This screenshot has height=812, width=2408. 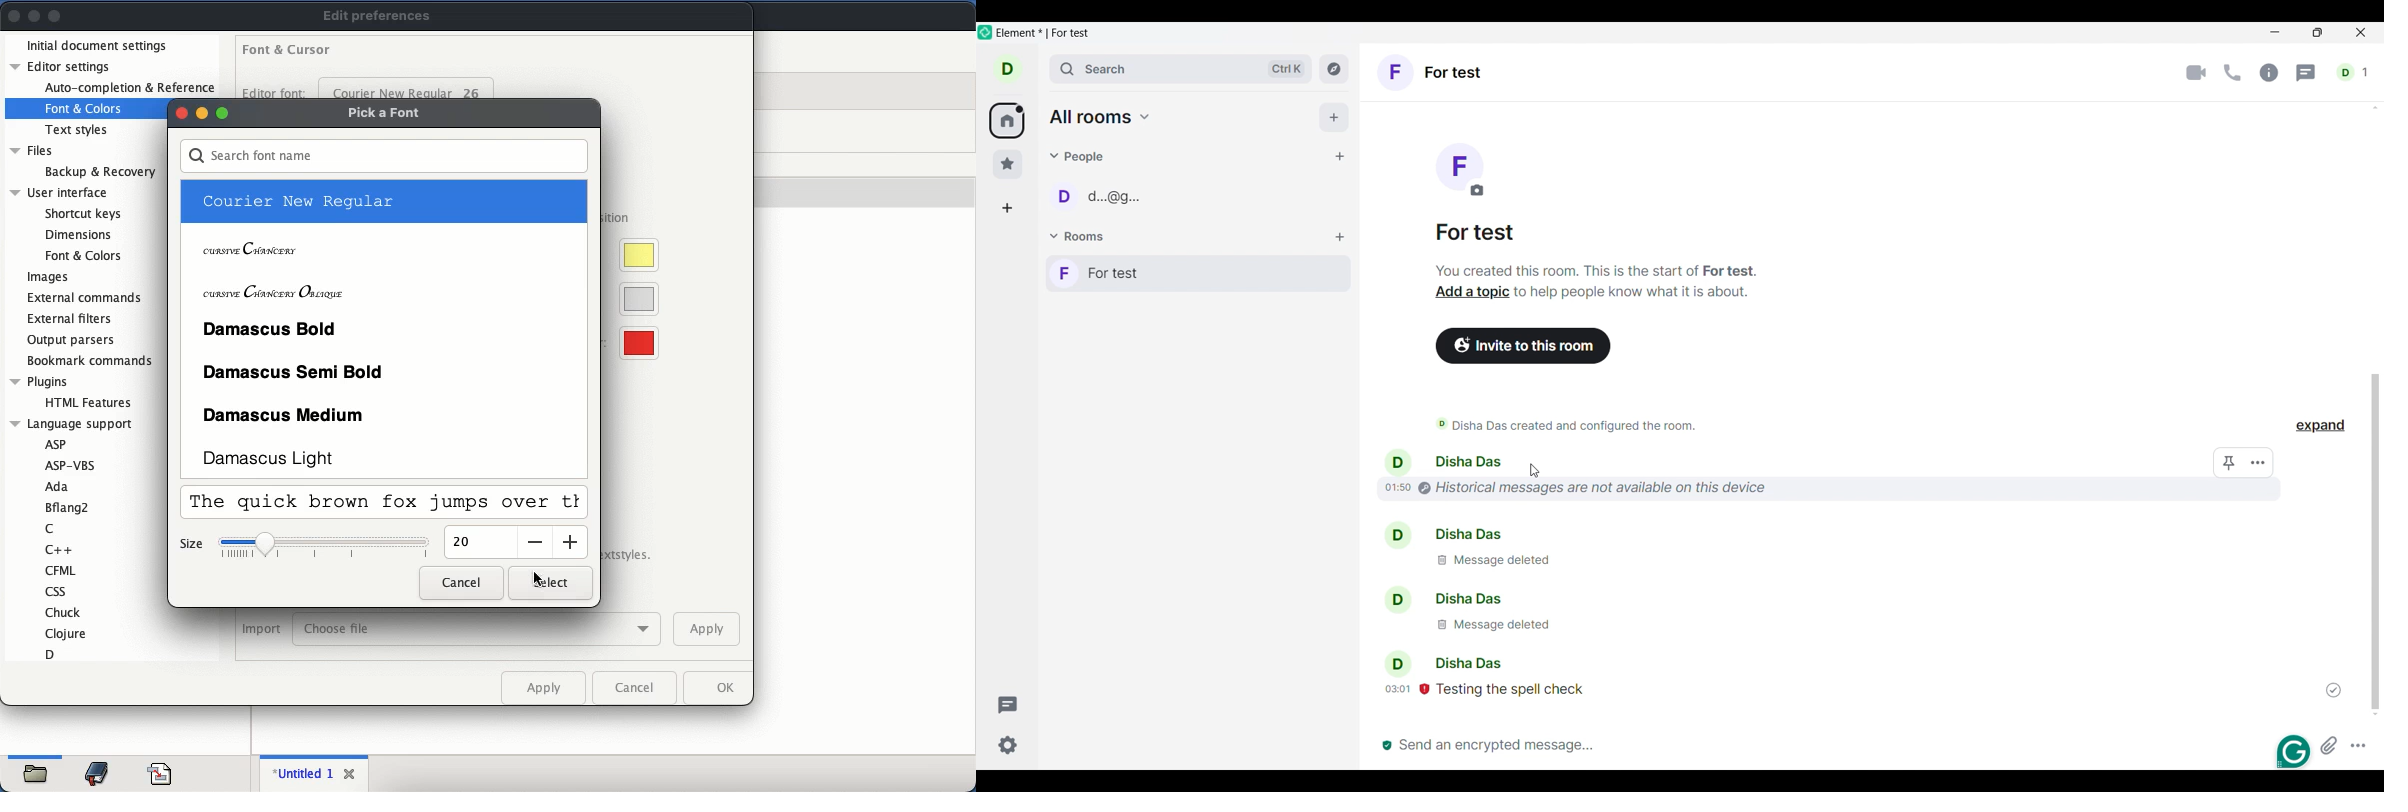 I want to click on Room info, so click(x=2269, y=73).